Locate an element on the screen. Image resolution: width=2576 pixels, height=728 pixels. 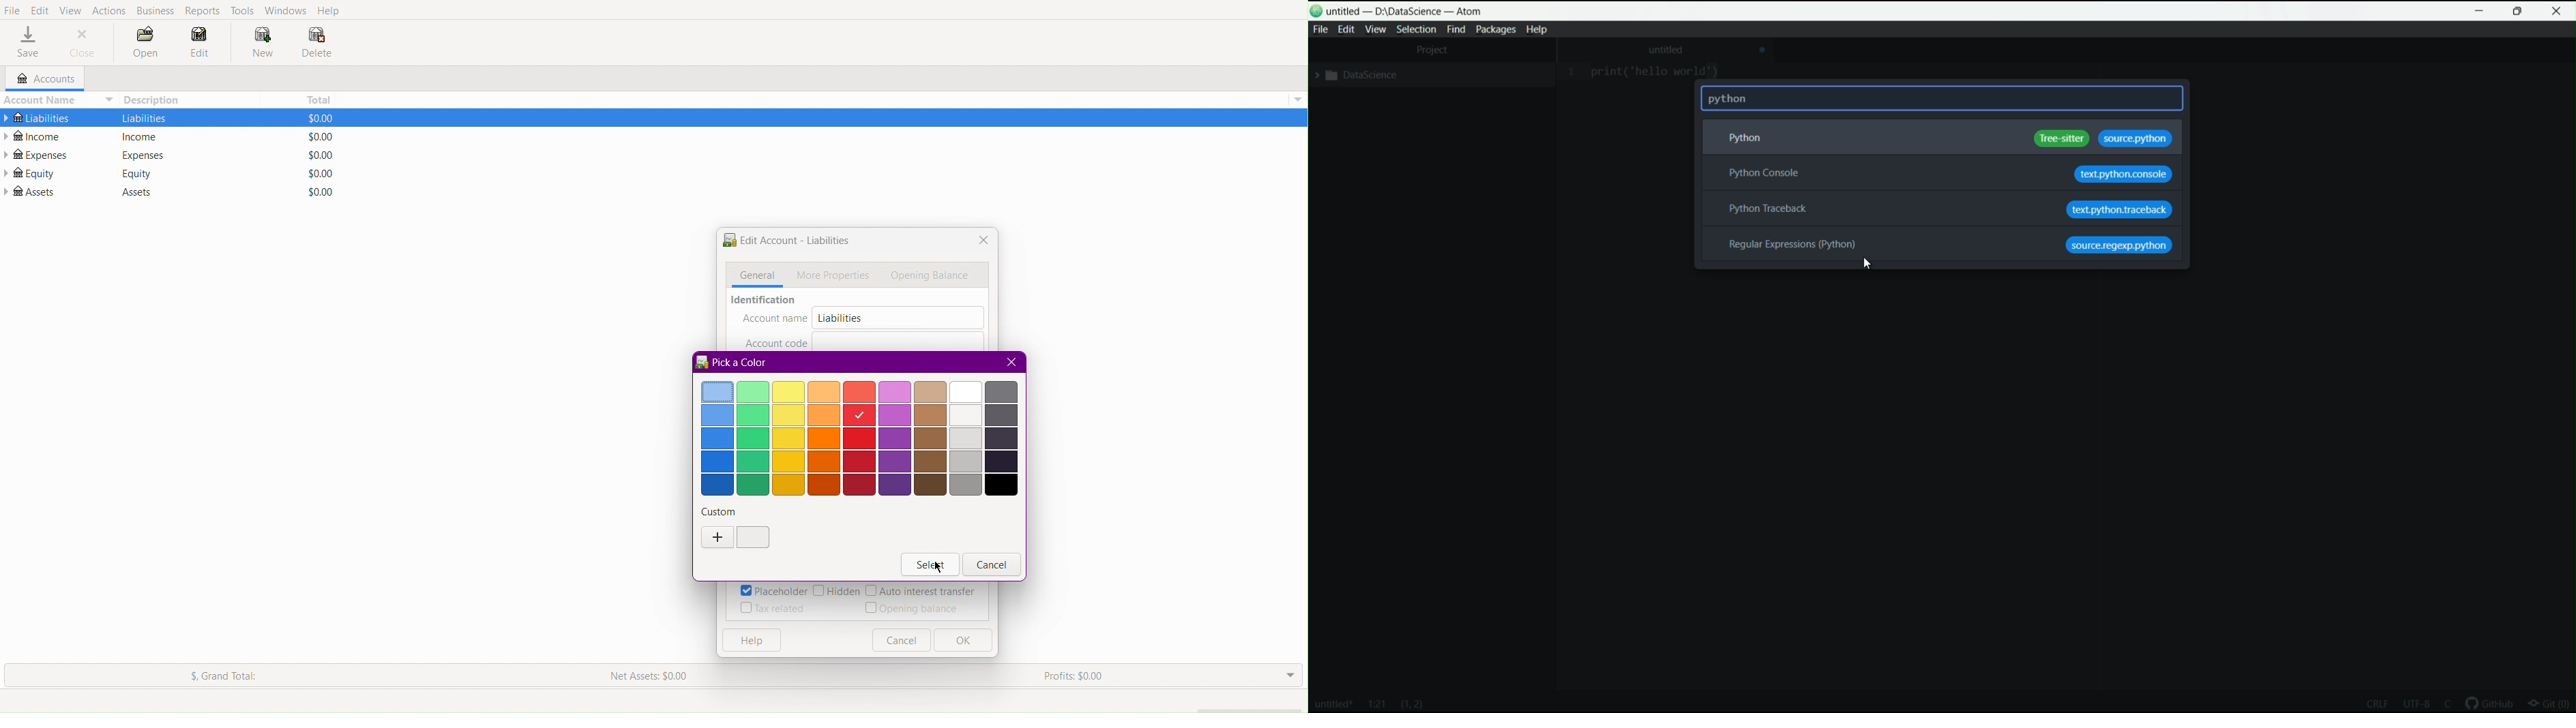
encoding is located at coordinates (2417, 705).